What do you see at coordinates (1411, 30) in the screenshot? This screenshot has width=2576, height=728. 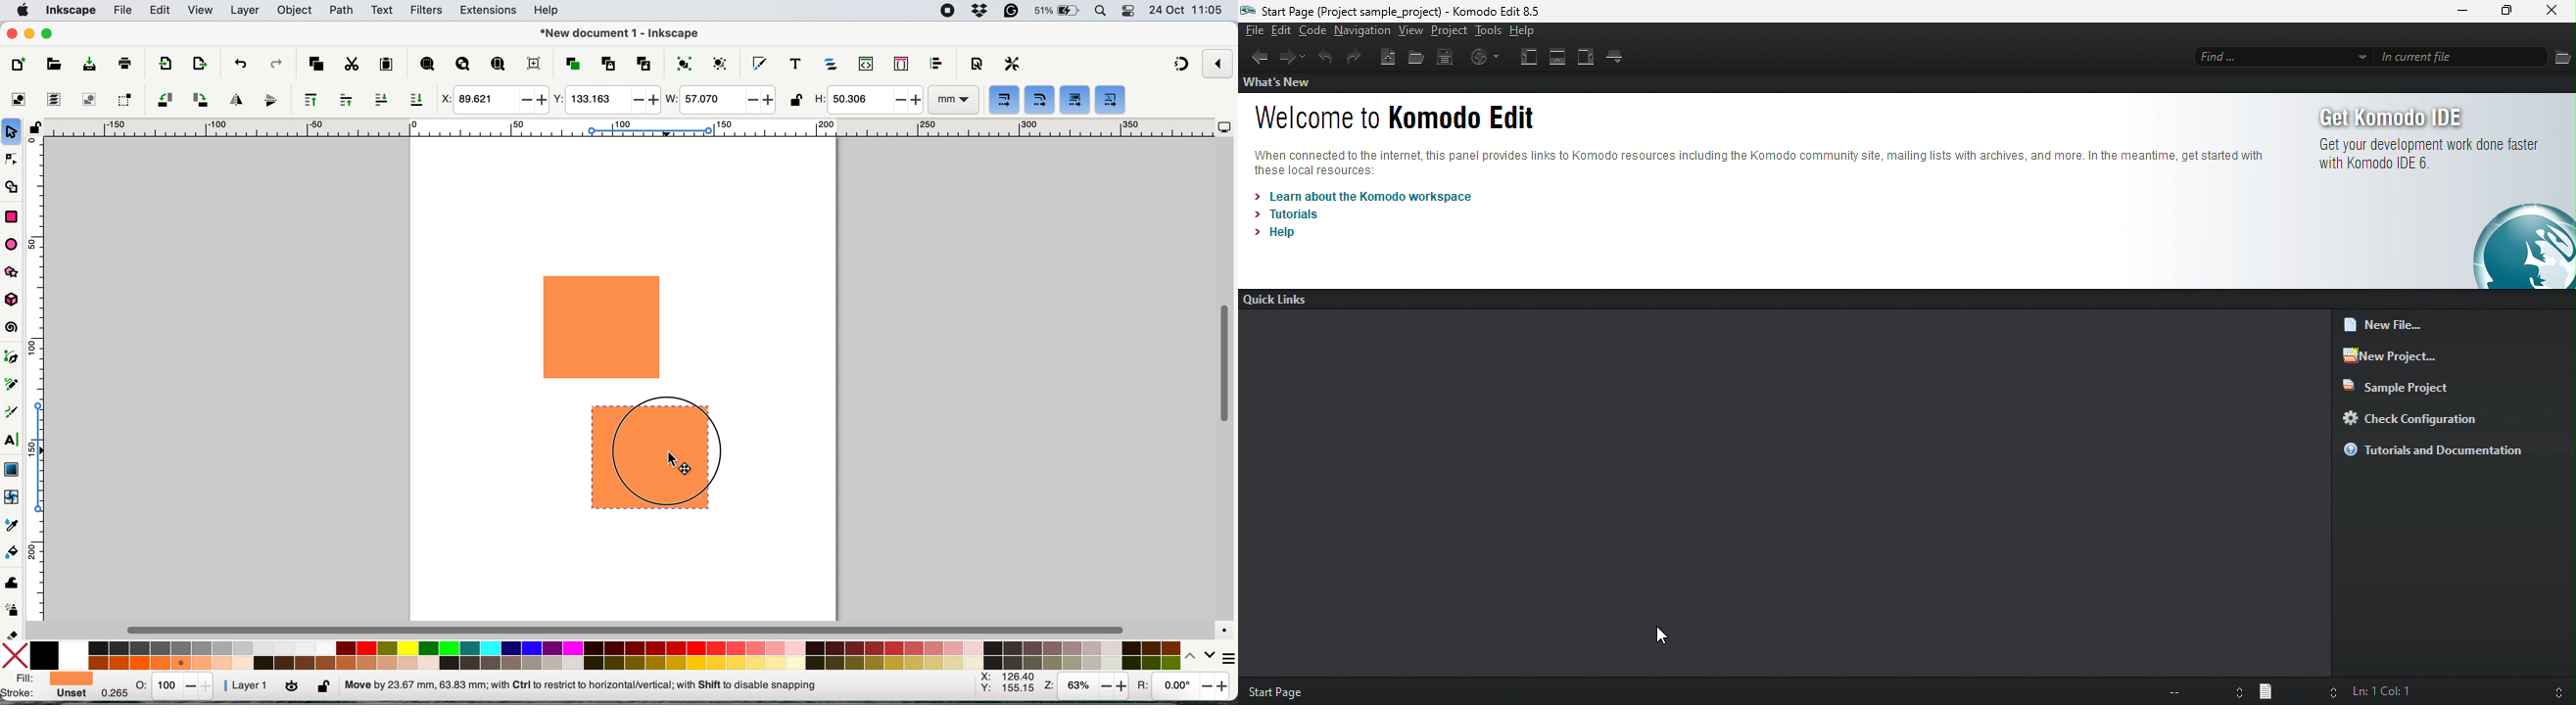 I see `view` at bounding box center [1411, 30].